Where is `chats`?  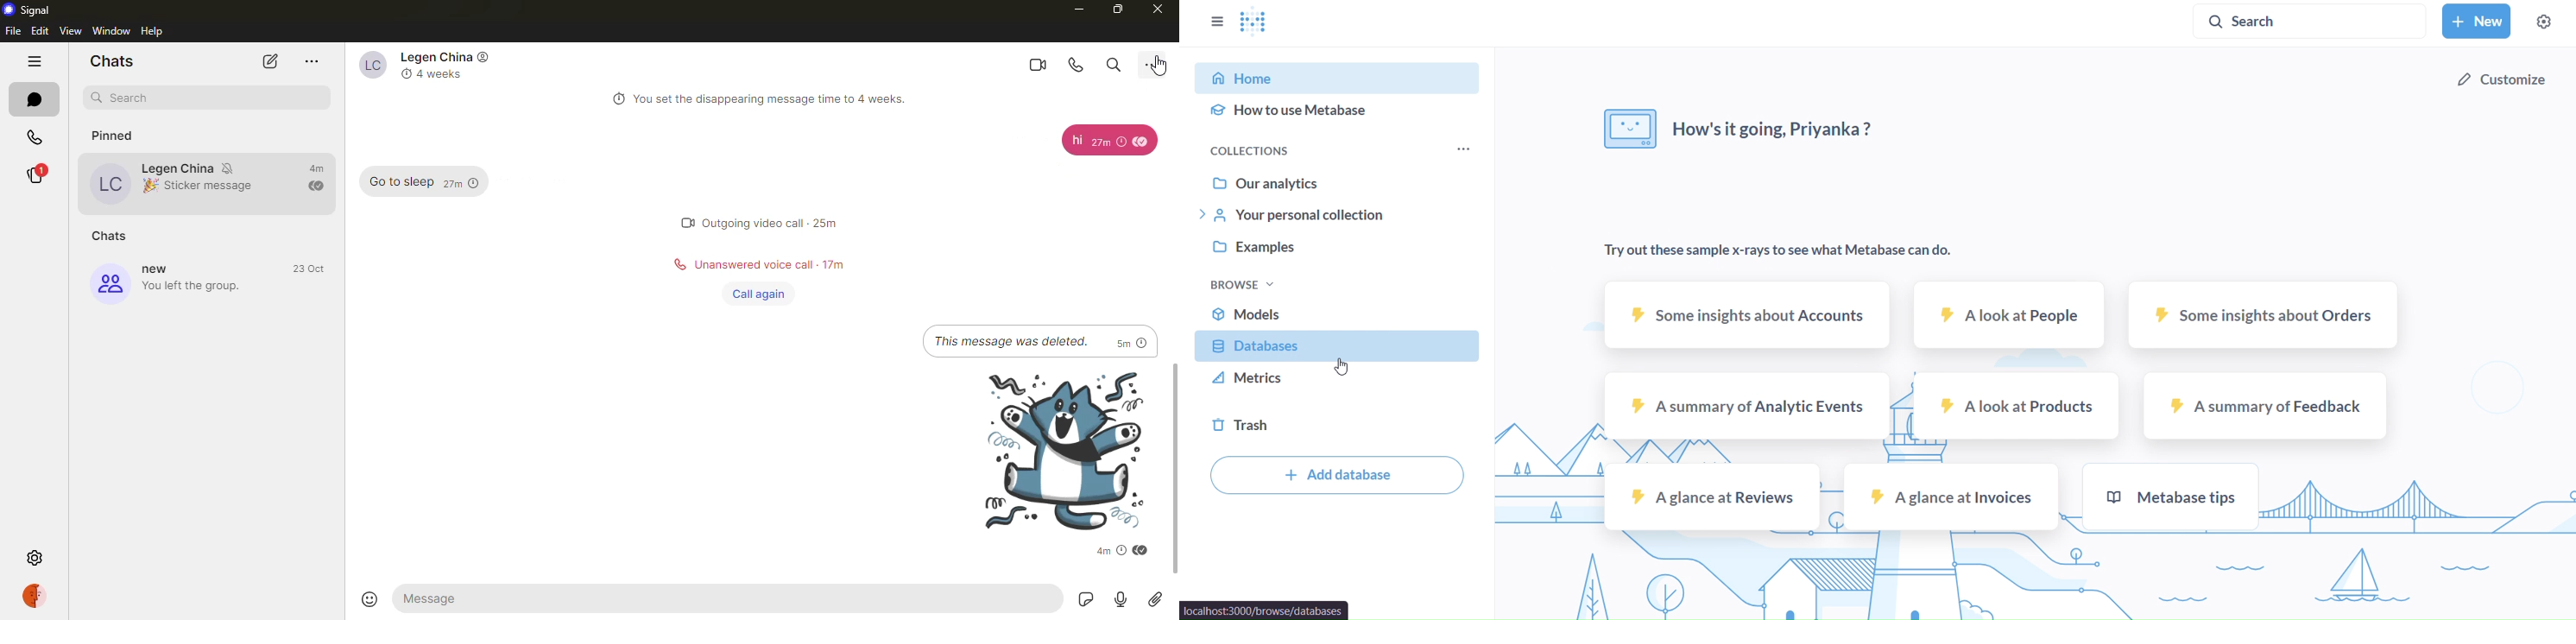
chats is located at coordinates (113, 235).